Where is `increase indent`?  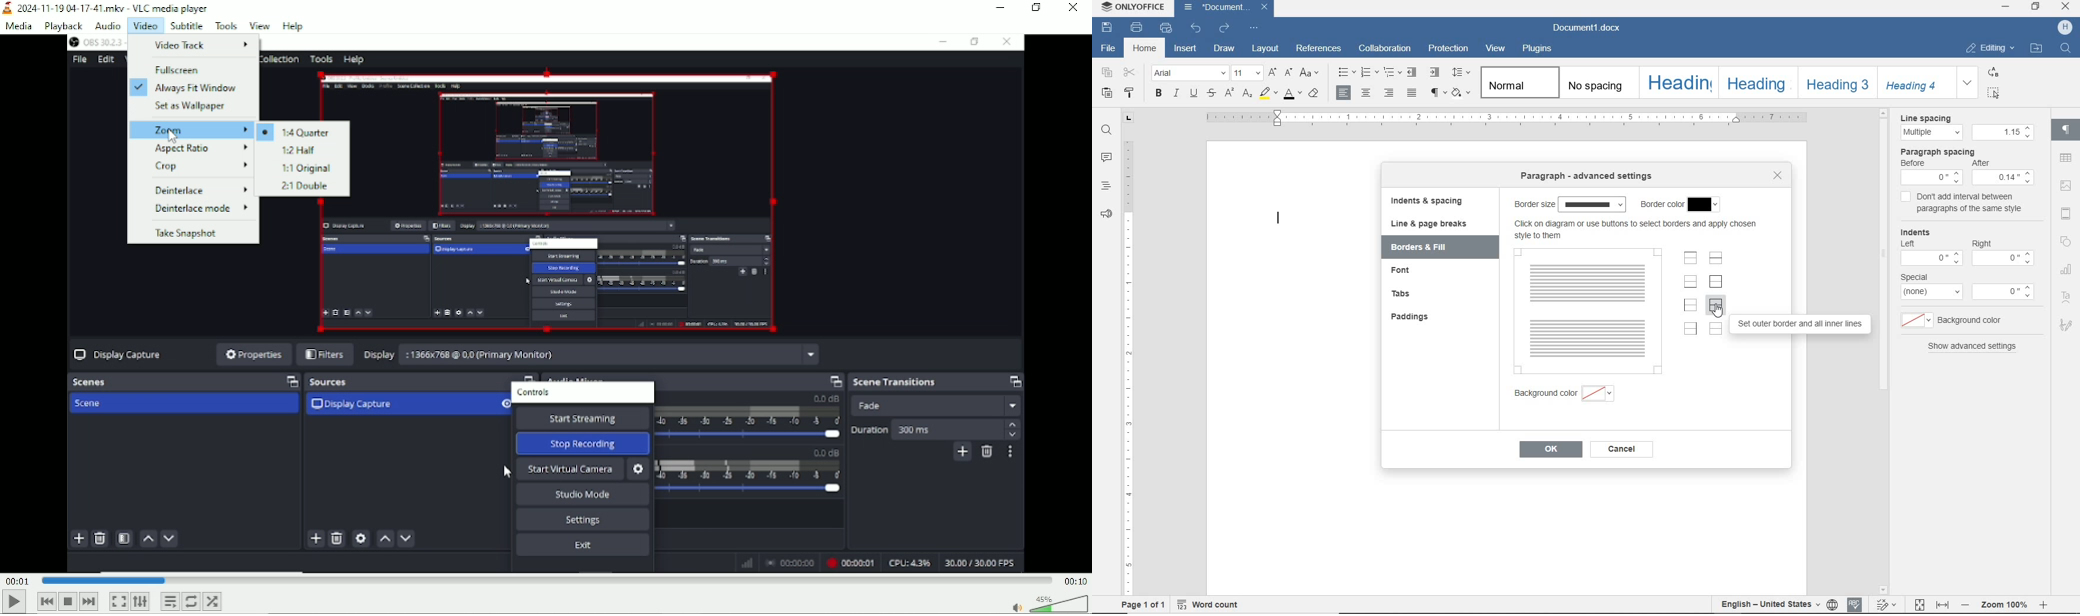 increase indent is located at coordinates (1435, 72).